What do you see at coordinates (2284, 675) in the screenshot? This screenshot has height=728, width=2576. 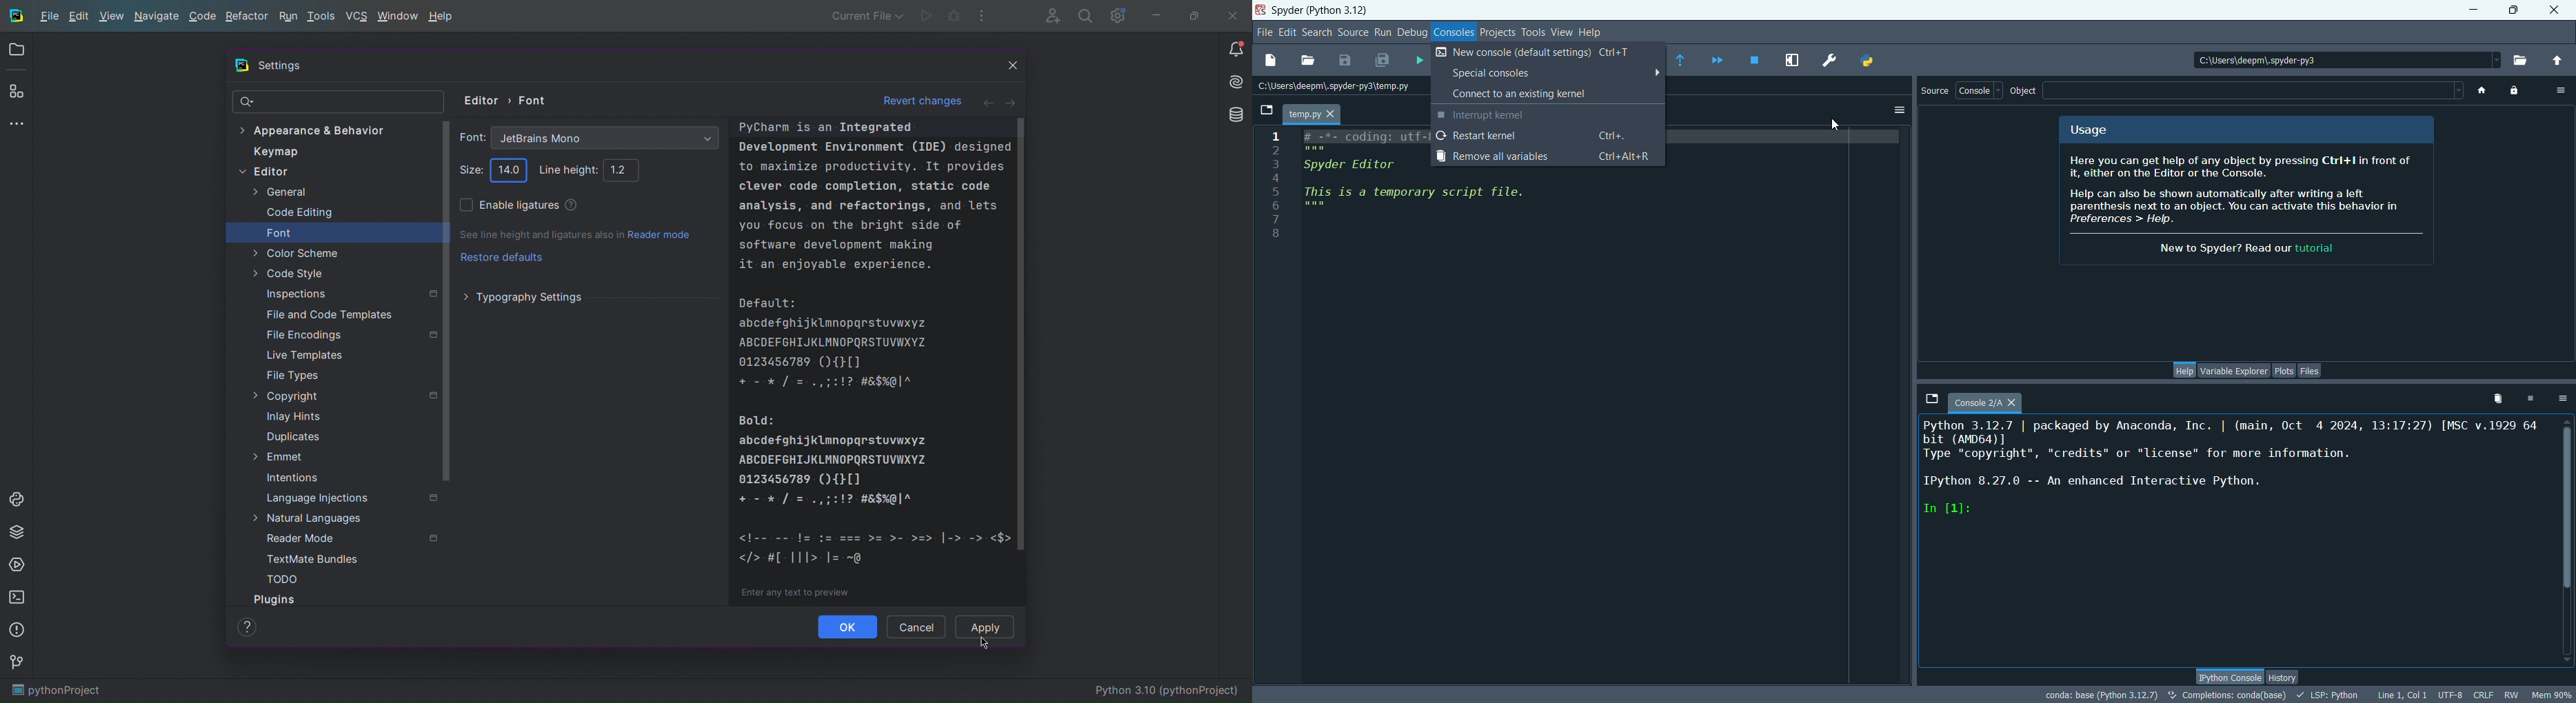 I see `history` at bounding box center [2284, 675].